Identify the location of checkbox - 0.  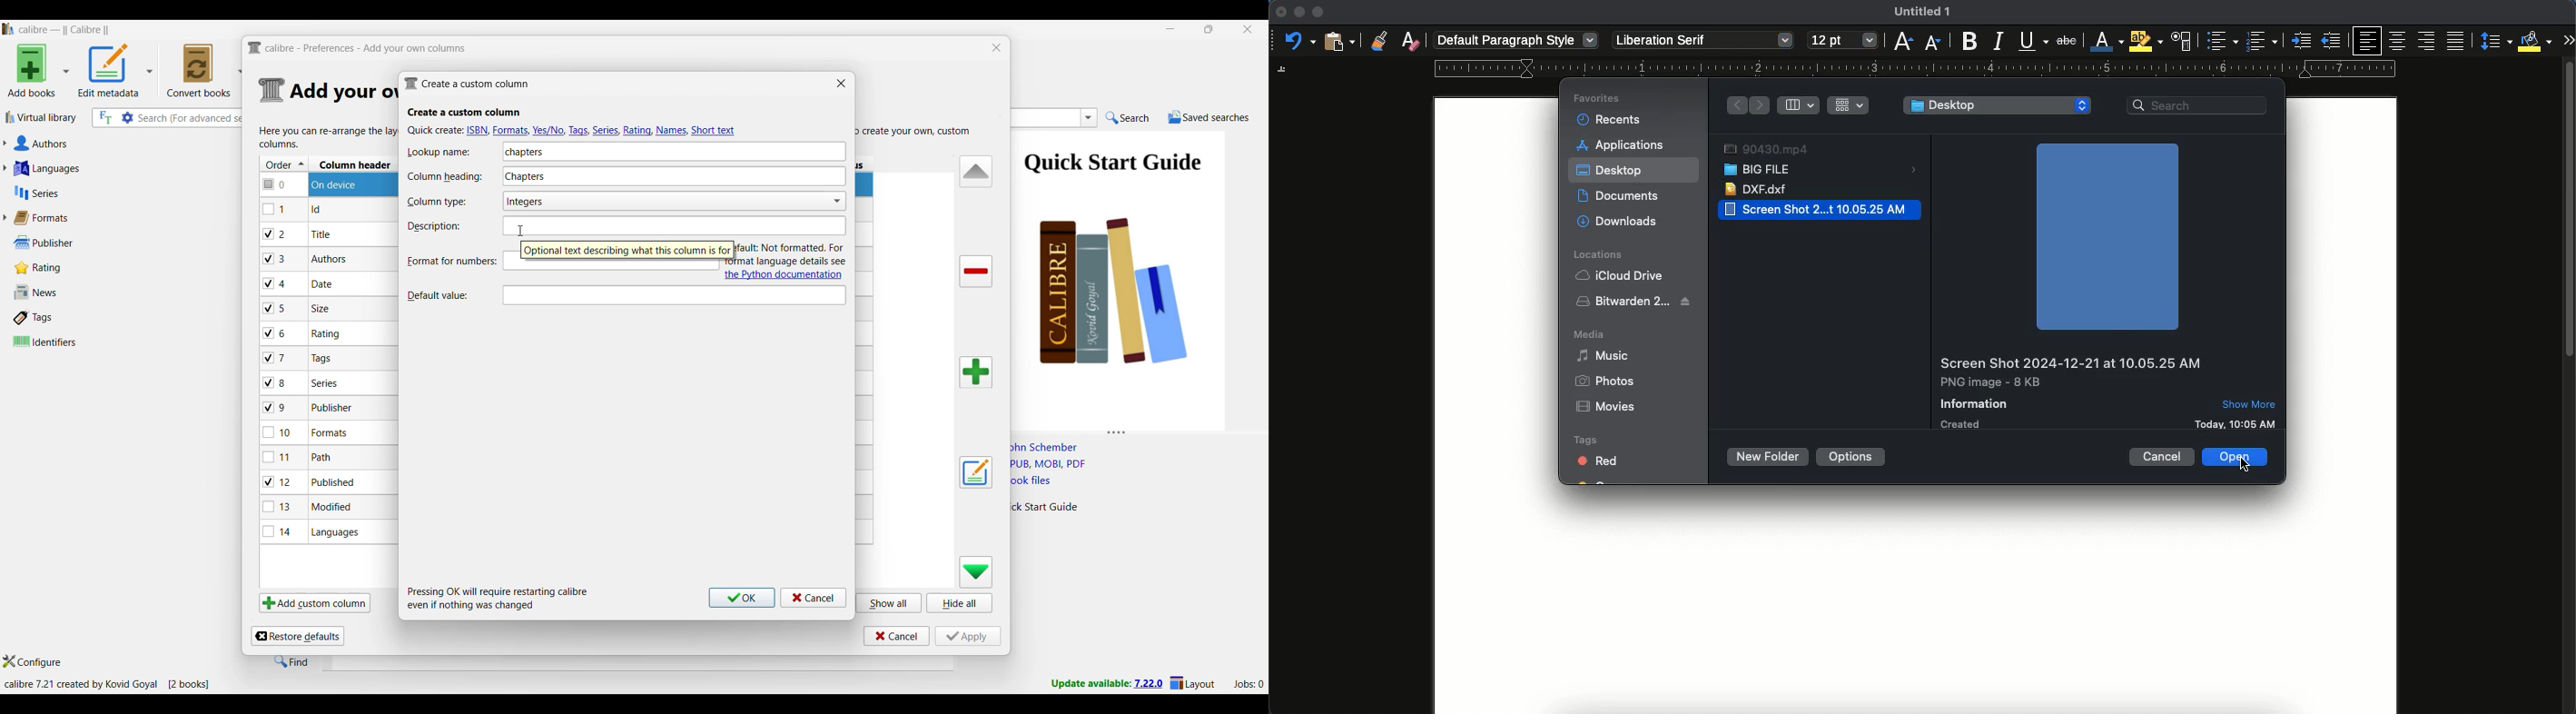
(276, 183).